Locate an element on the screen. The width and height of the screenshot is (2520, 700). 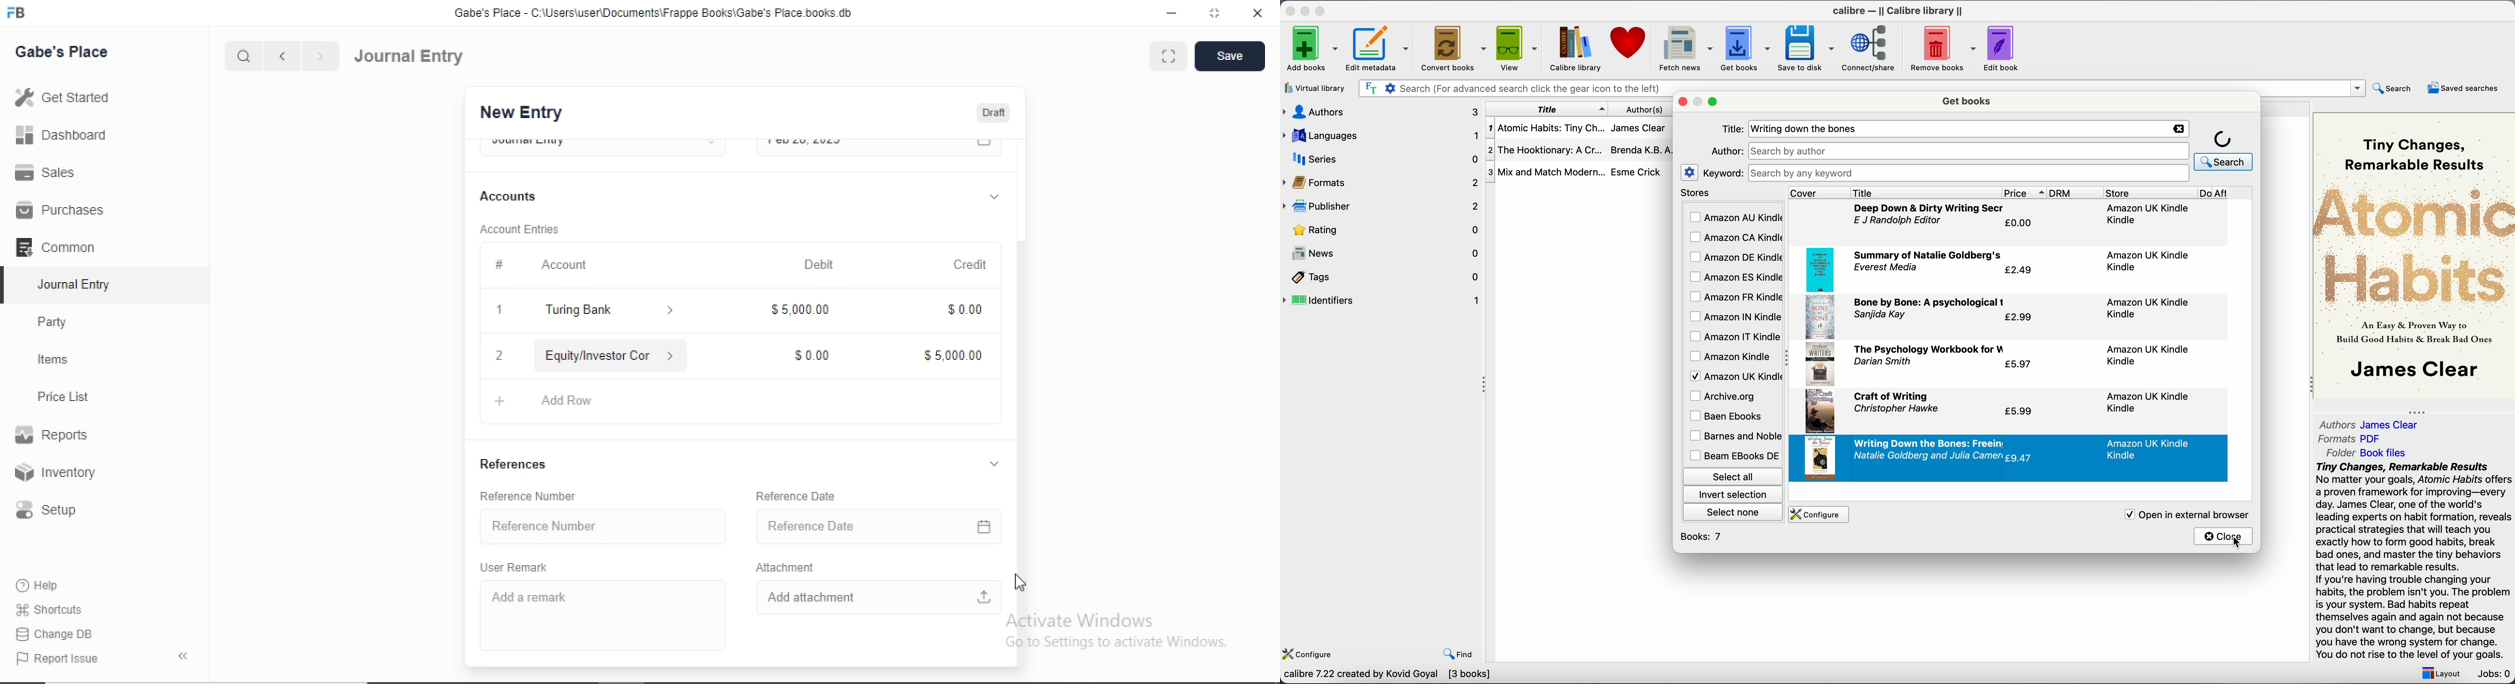
Reference Number is located at coordinates (527, 496).